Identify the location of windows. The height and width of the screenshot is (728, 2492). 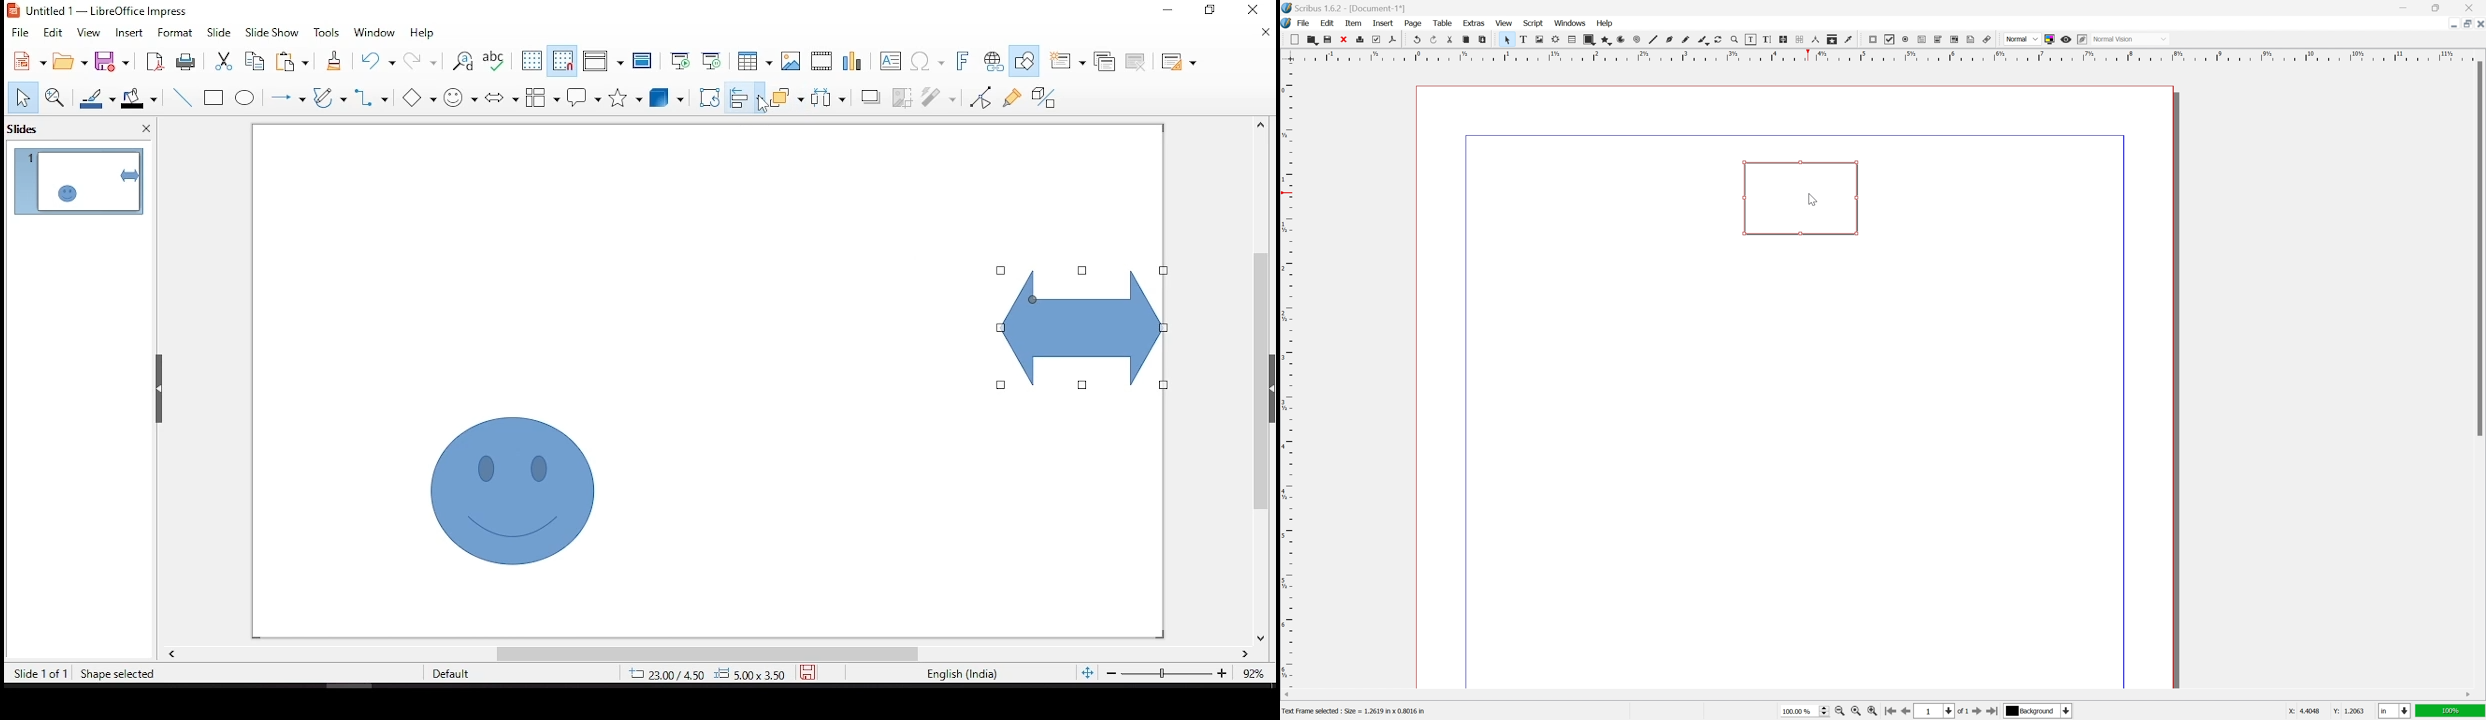
(1570, 23).